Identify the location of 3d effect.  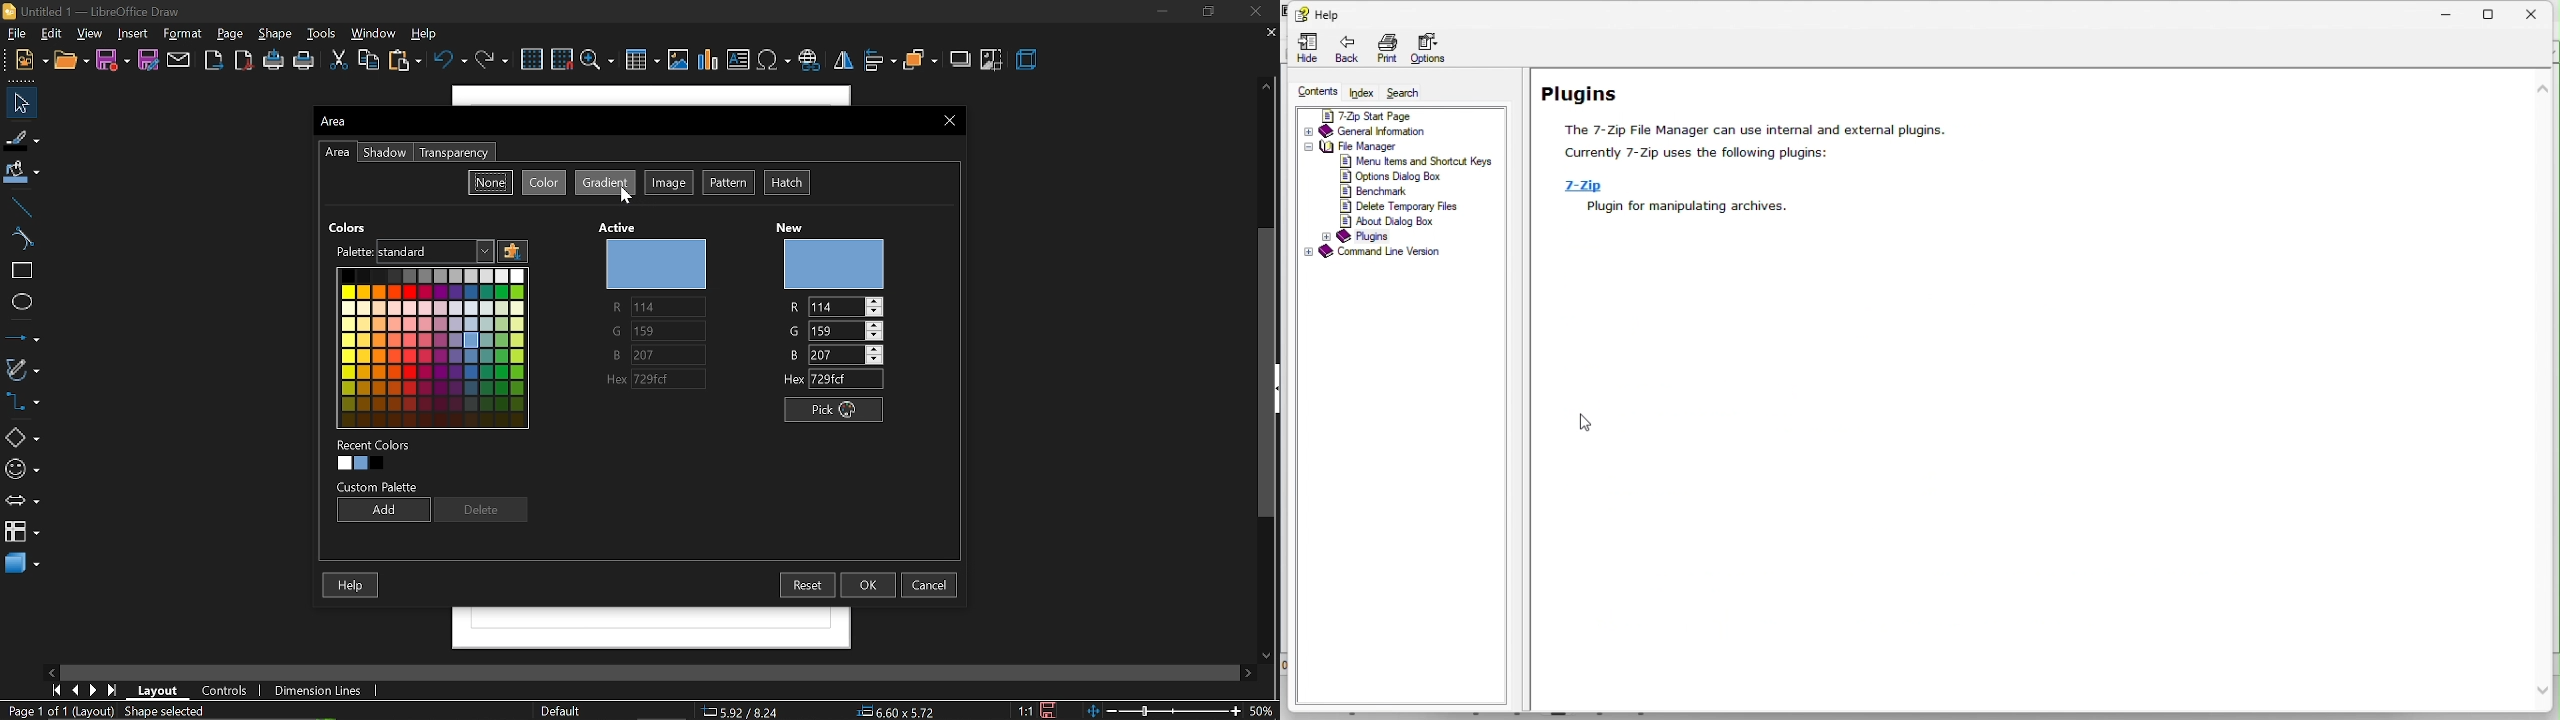
(1028, 62).